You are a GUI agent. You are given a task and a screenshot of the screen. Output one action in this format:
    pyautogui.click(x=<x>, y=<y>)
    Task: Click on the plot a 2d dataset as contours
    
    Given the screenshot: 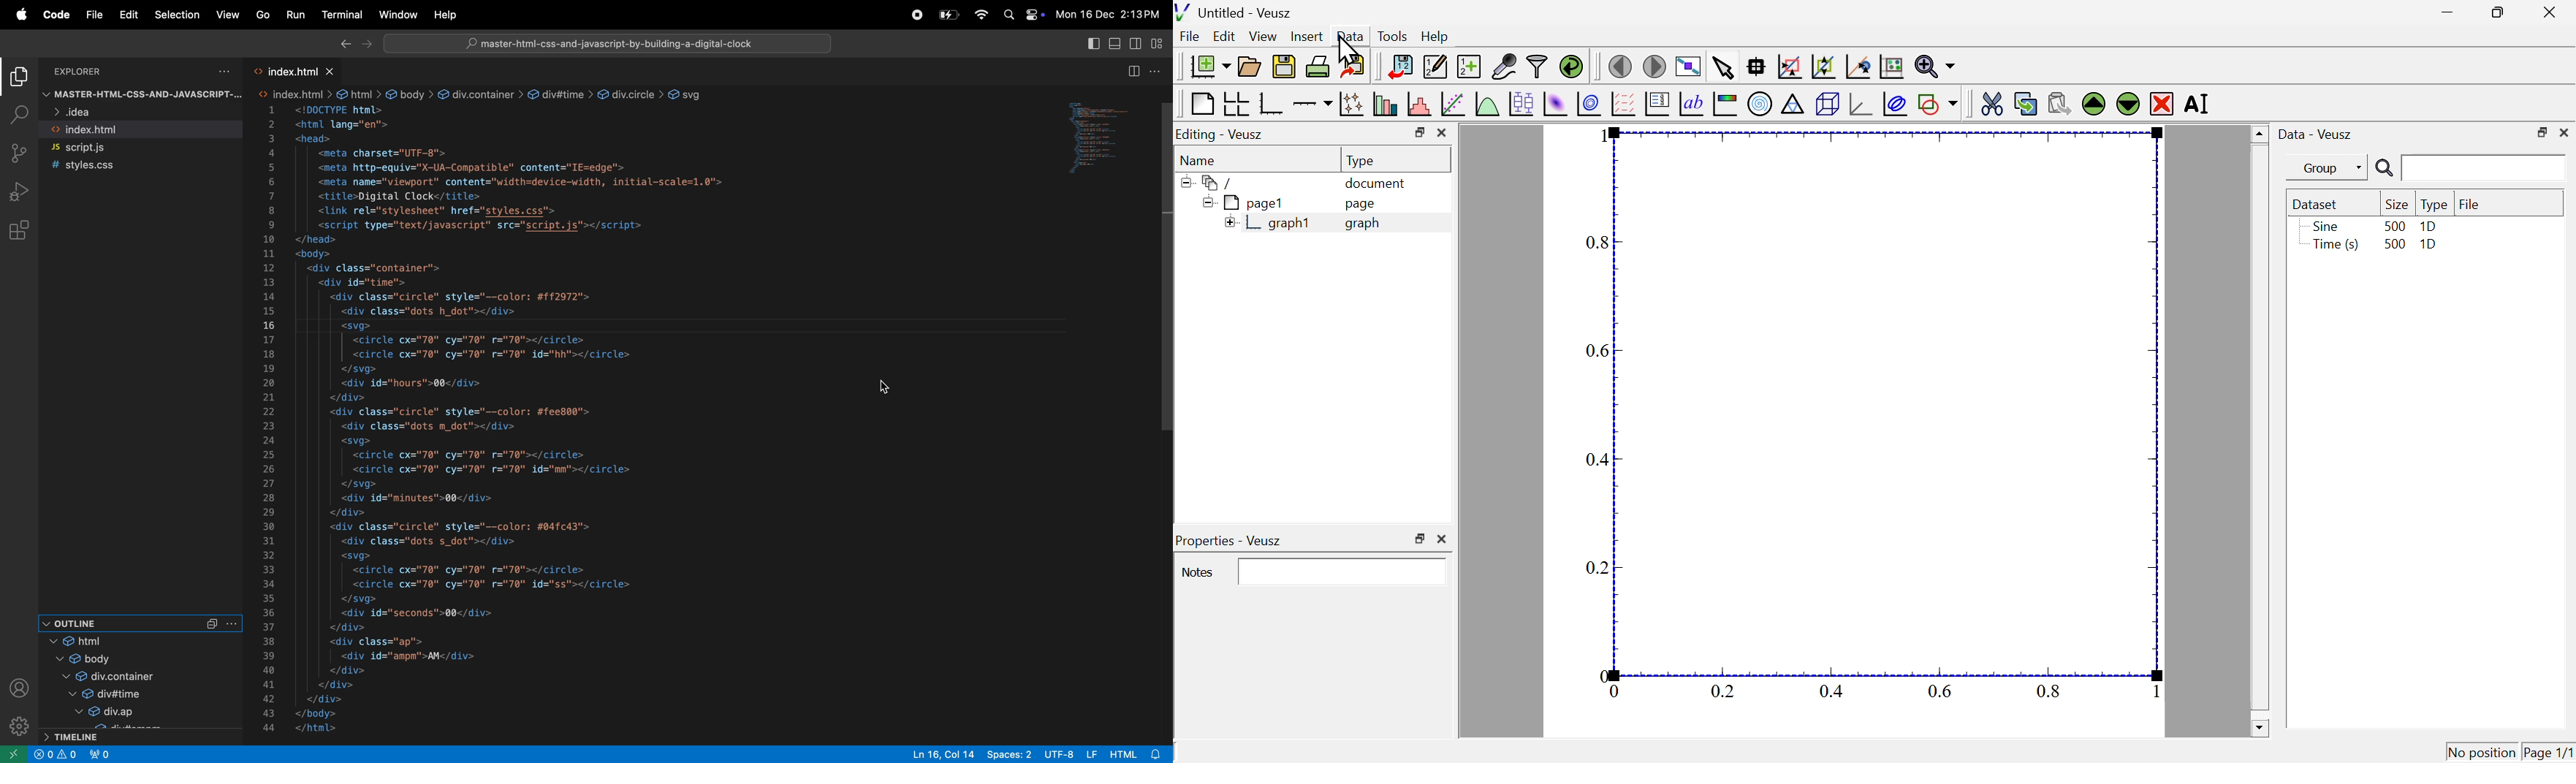 What is the action you would take?
    pyautogui.click(x=1589, y=104)
    